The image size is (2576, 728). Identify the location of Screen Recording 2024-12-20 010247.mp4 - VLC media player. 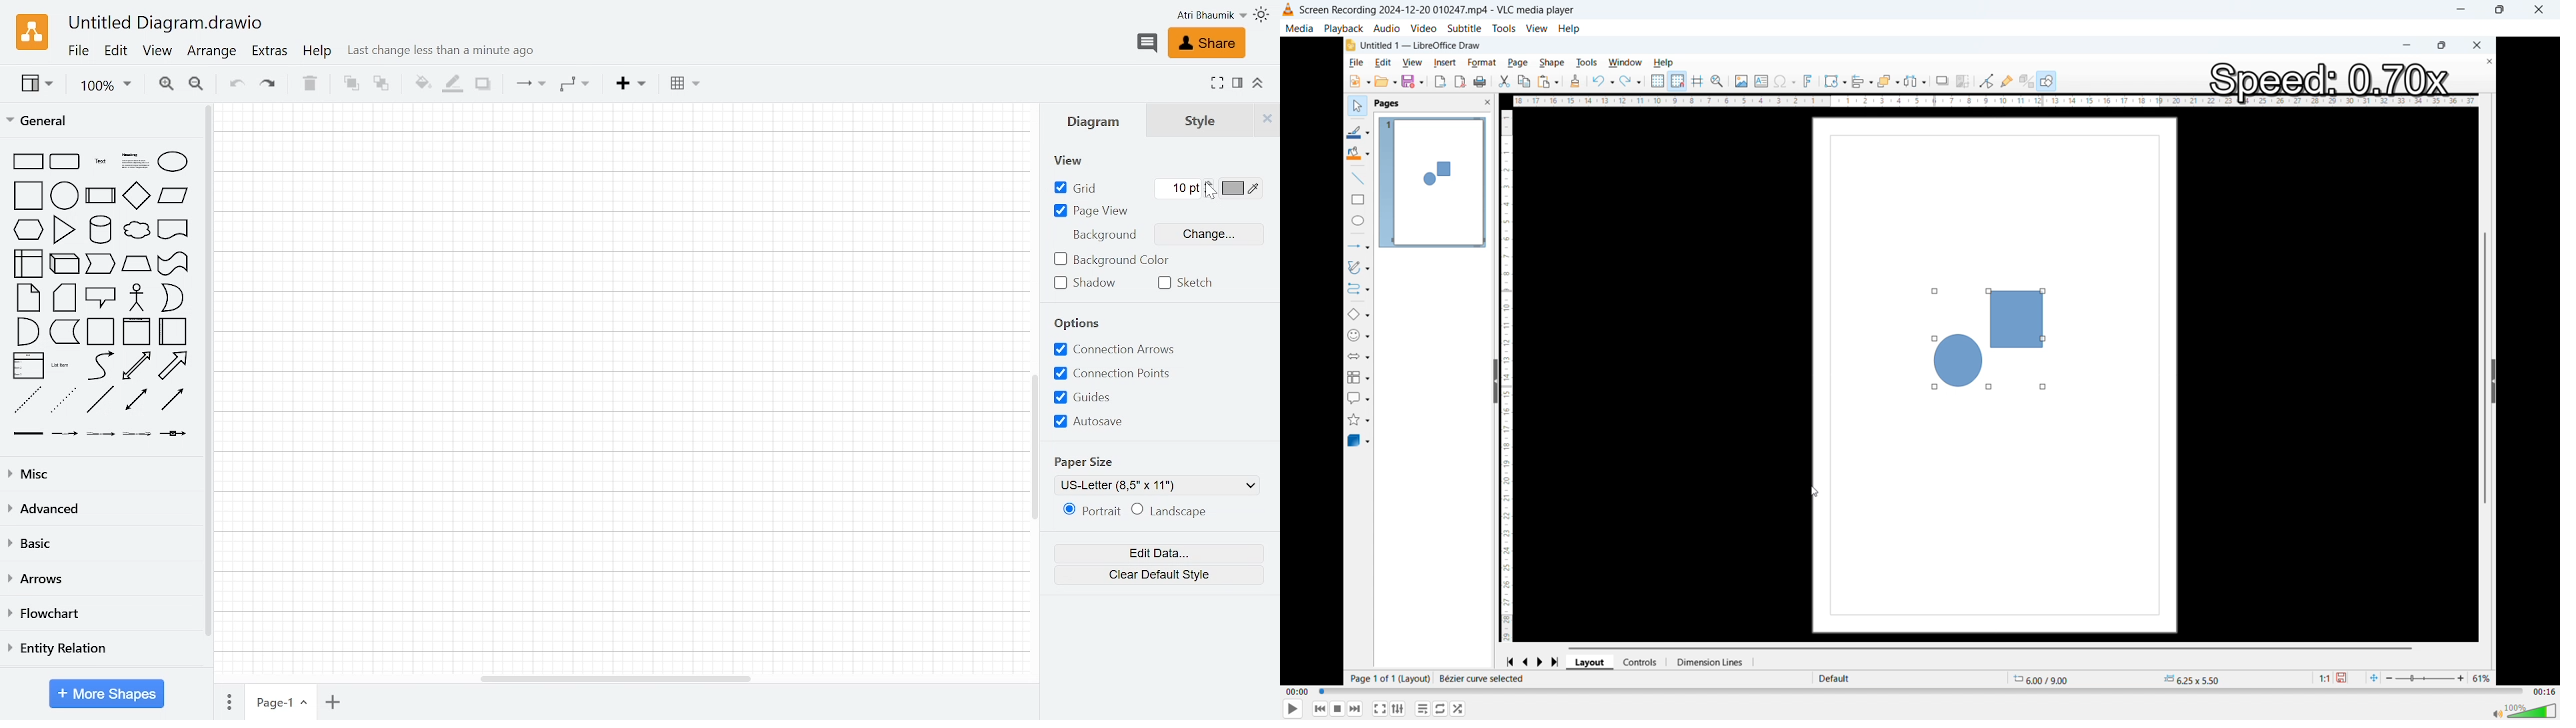
(1440, 10).